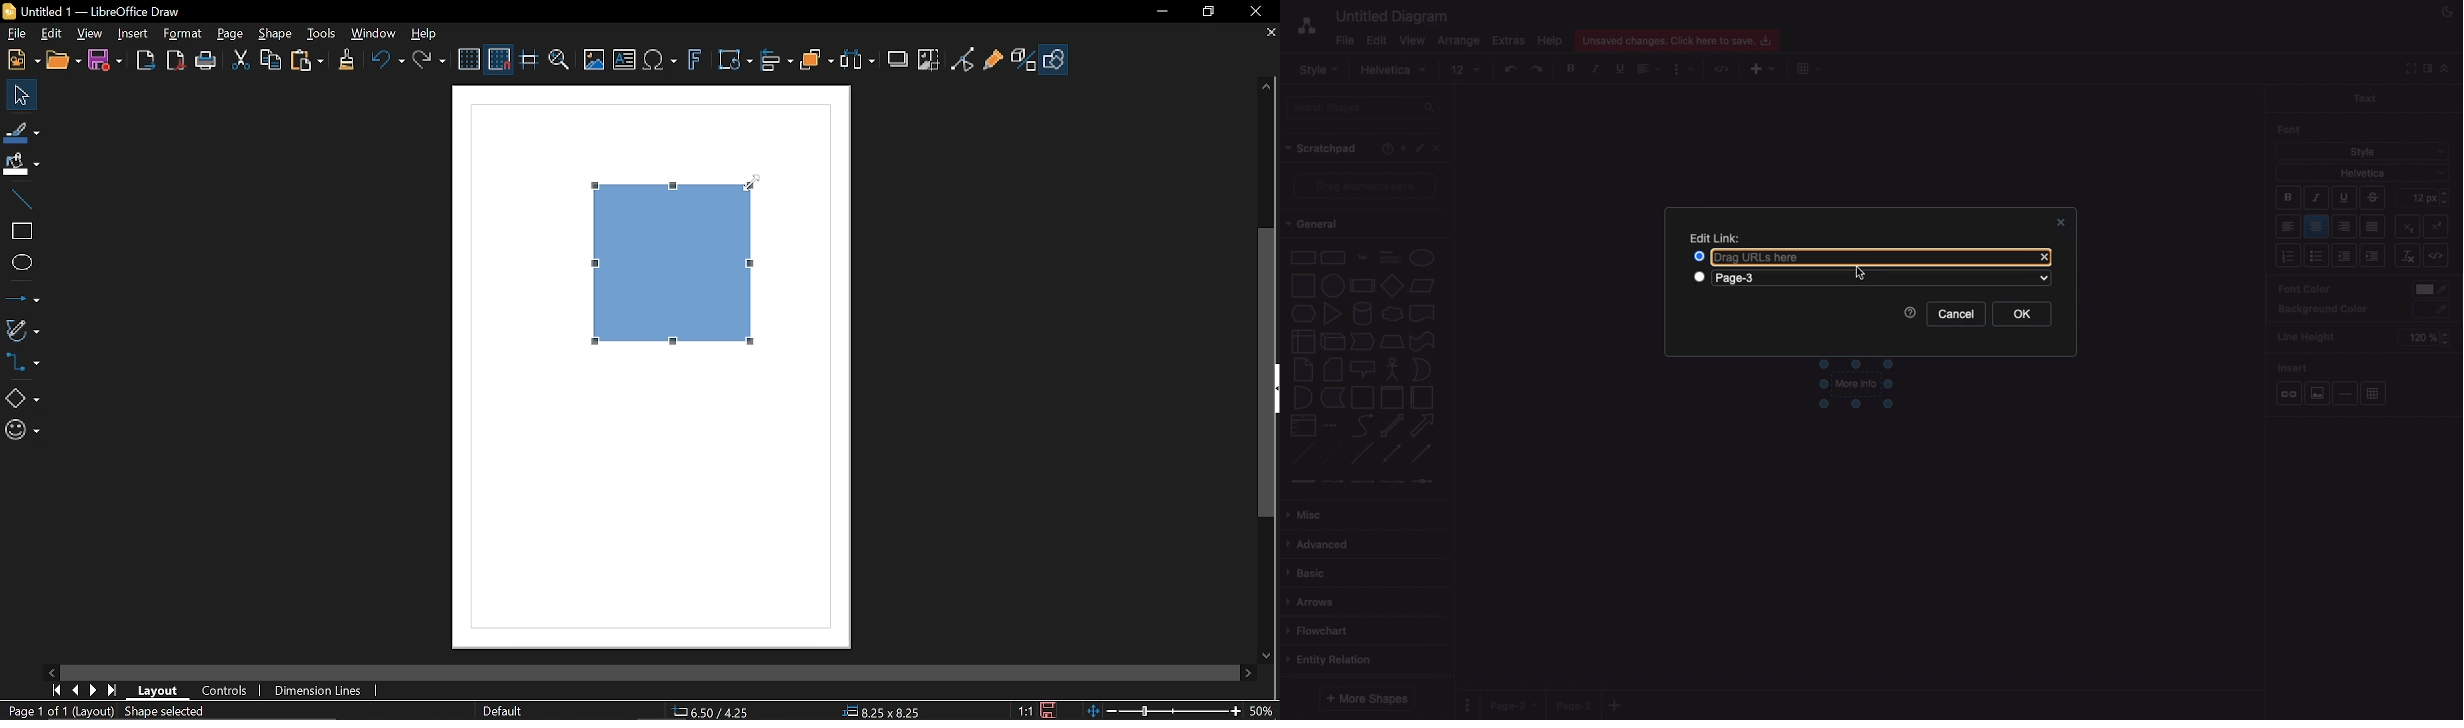 Image resolution: width=2464 pixels, height=728 pixels. What do you see at coordinates (63, 62) in the screenshot?
I see `Open` at bounding box center [63, 62].